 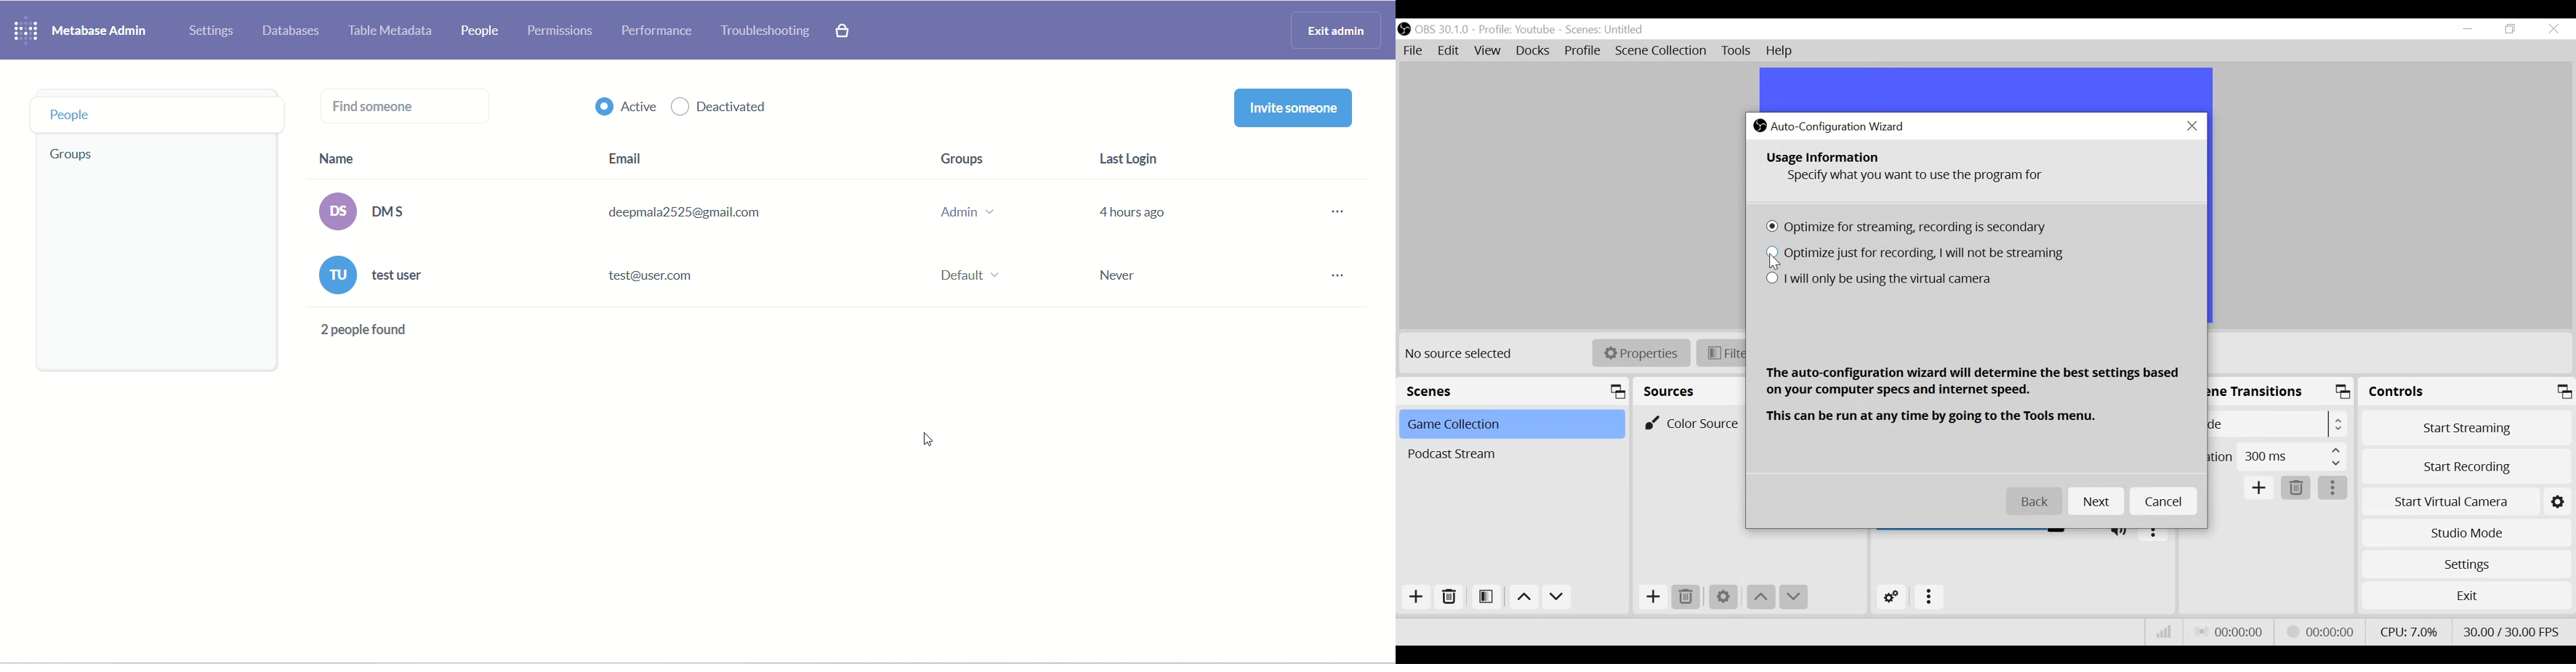 I want to click on scene, so click(x=1605, y=30).